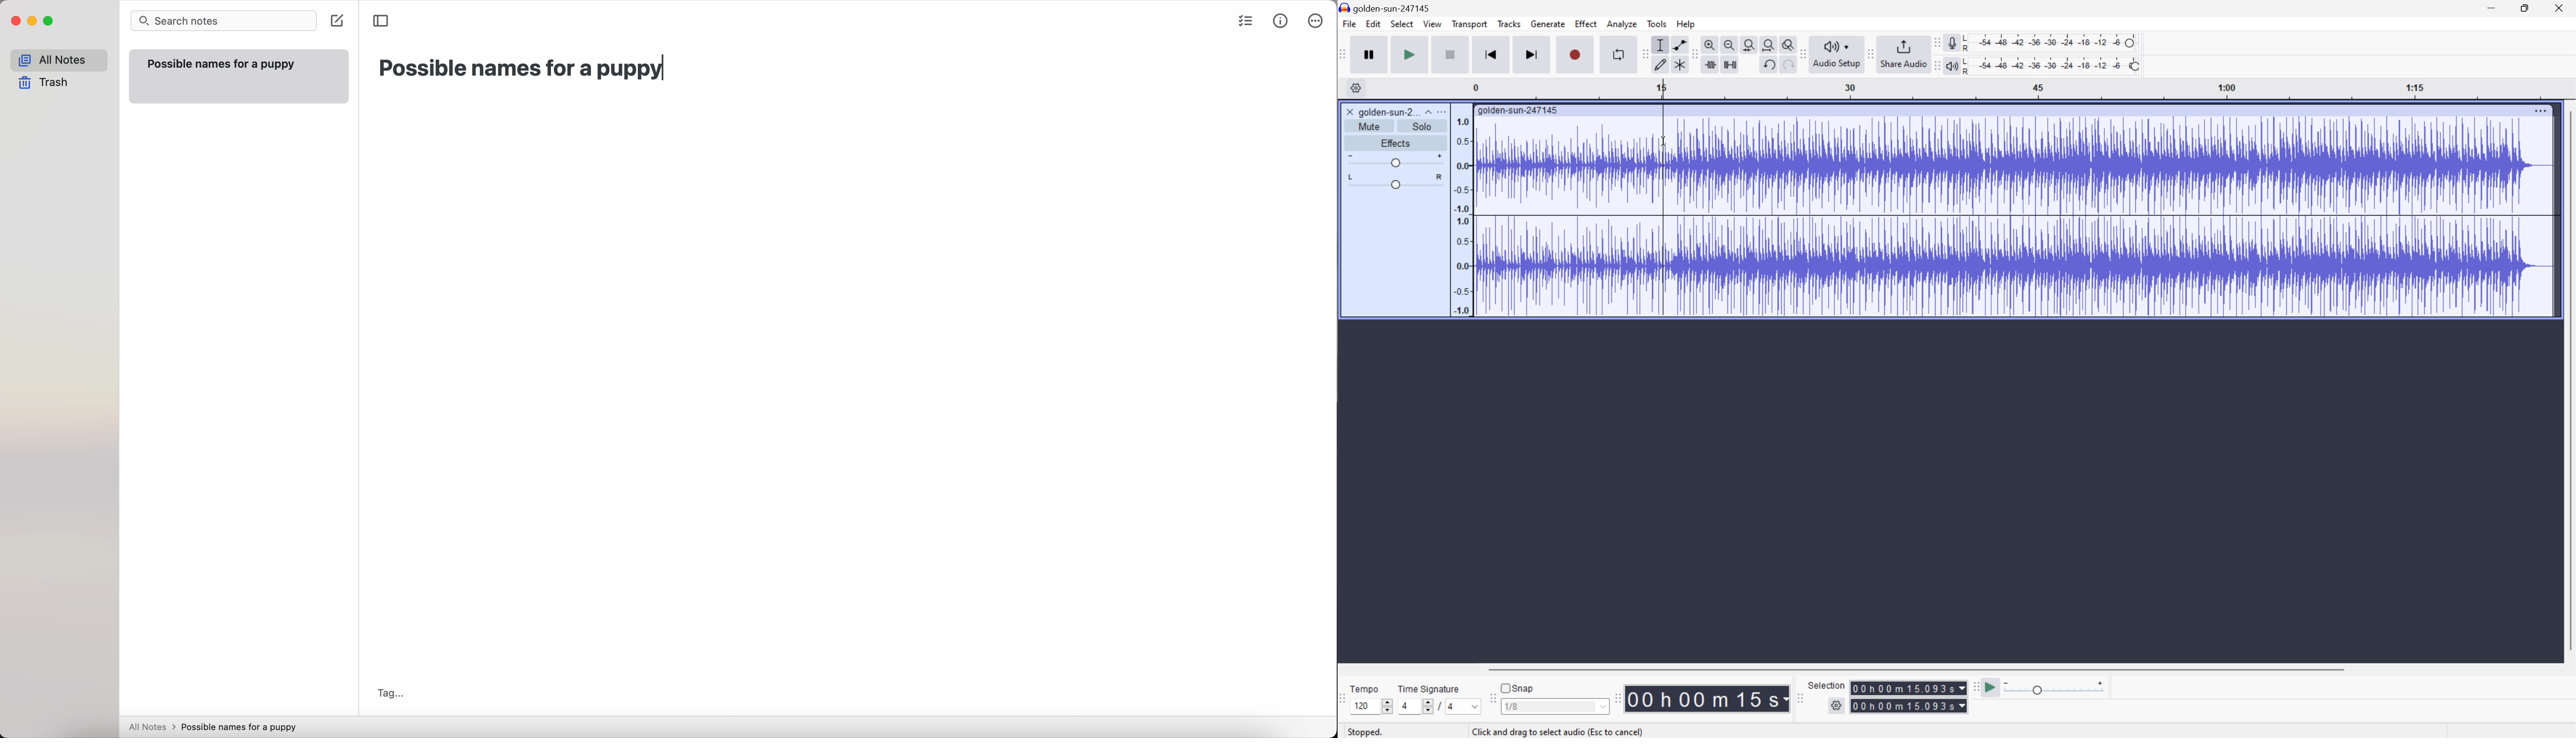  I want to click on Skip to end, so click(1533, 54).